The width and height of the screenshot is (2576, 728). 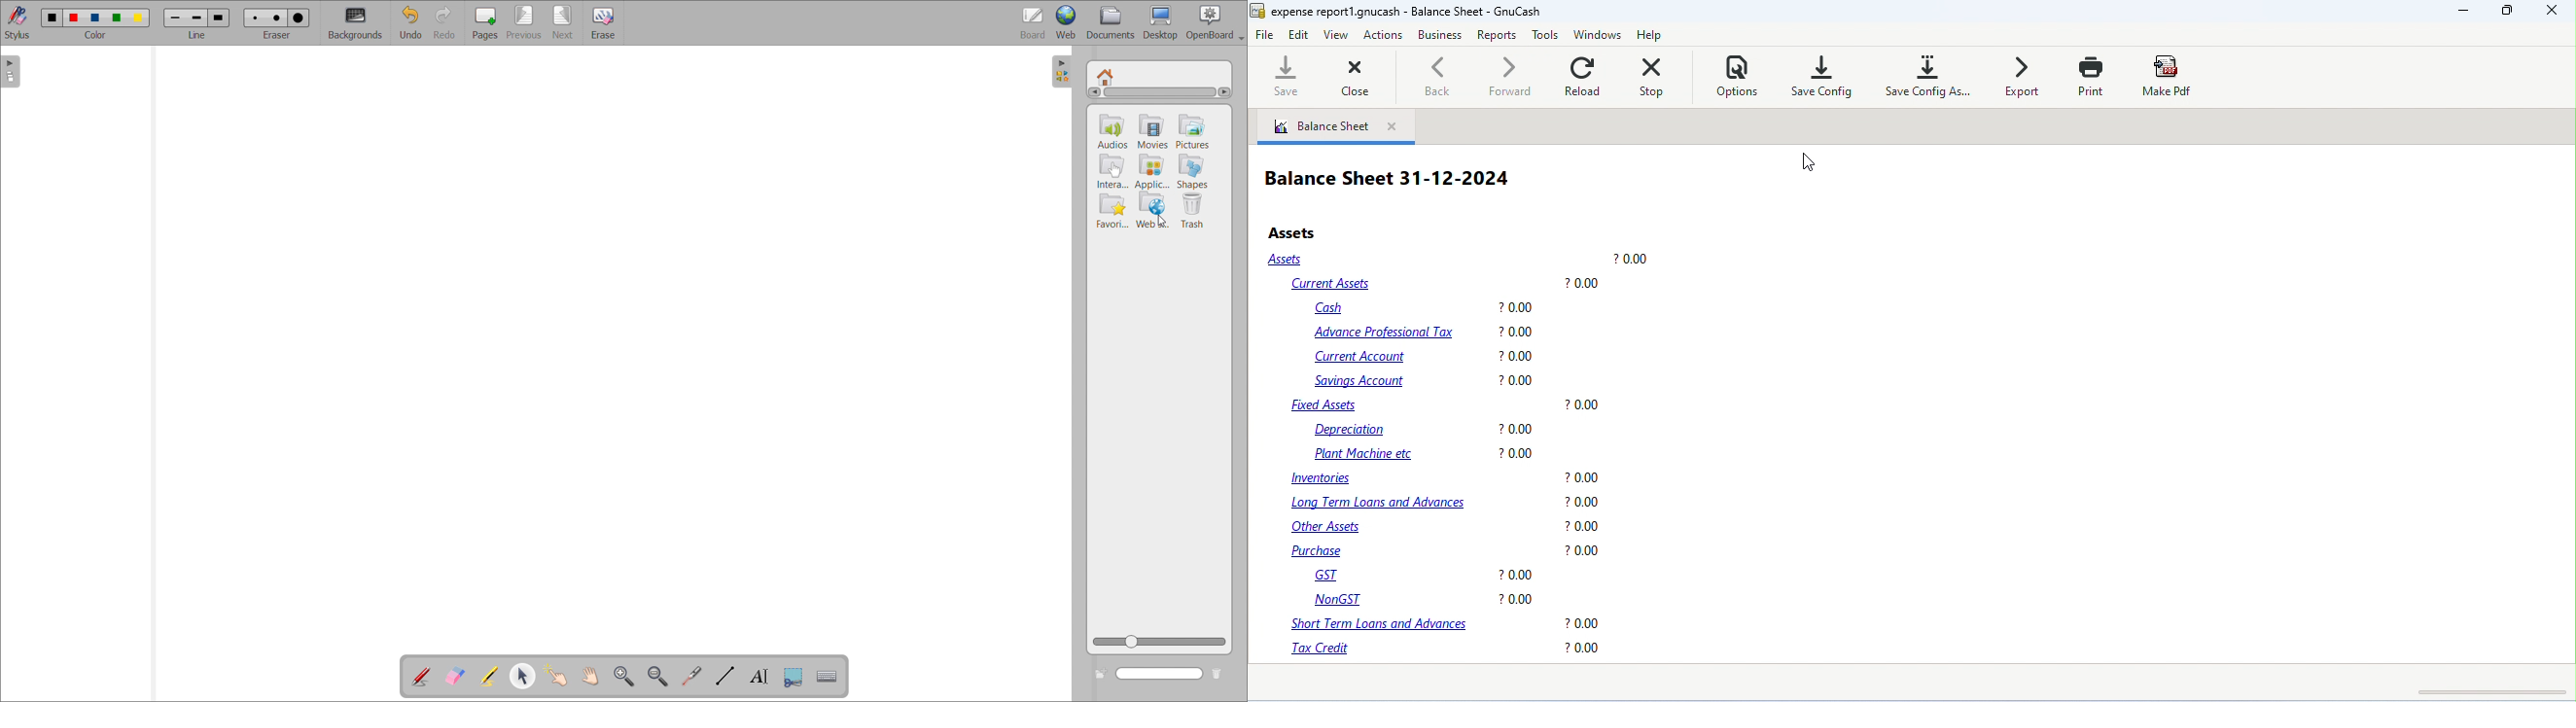 What do you see at coordinates (1512, 76) in the screenshot?
I see `forward` at bounding box center [1512, 76].